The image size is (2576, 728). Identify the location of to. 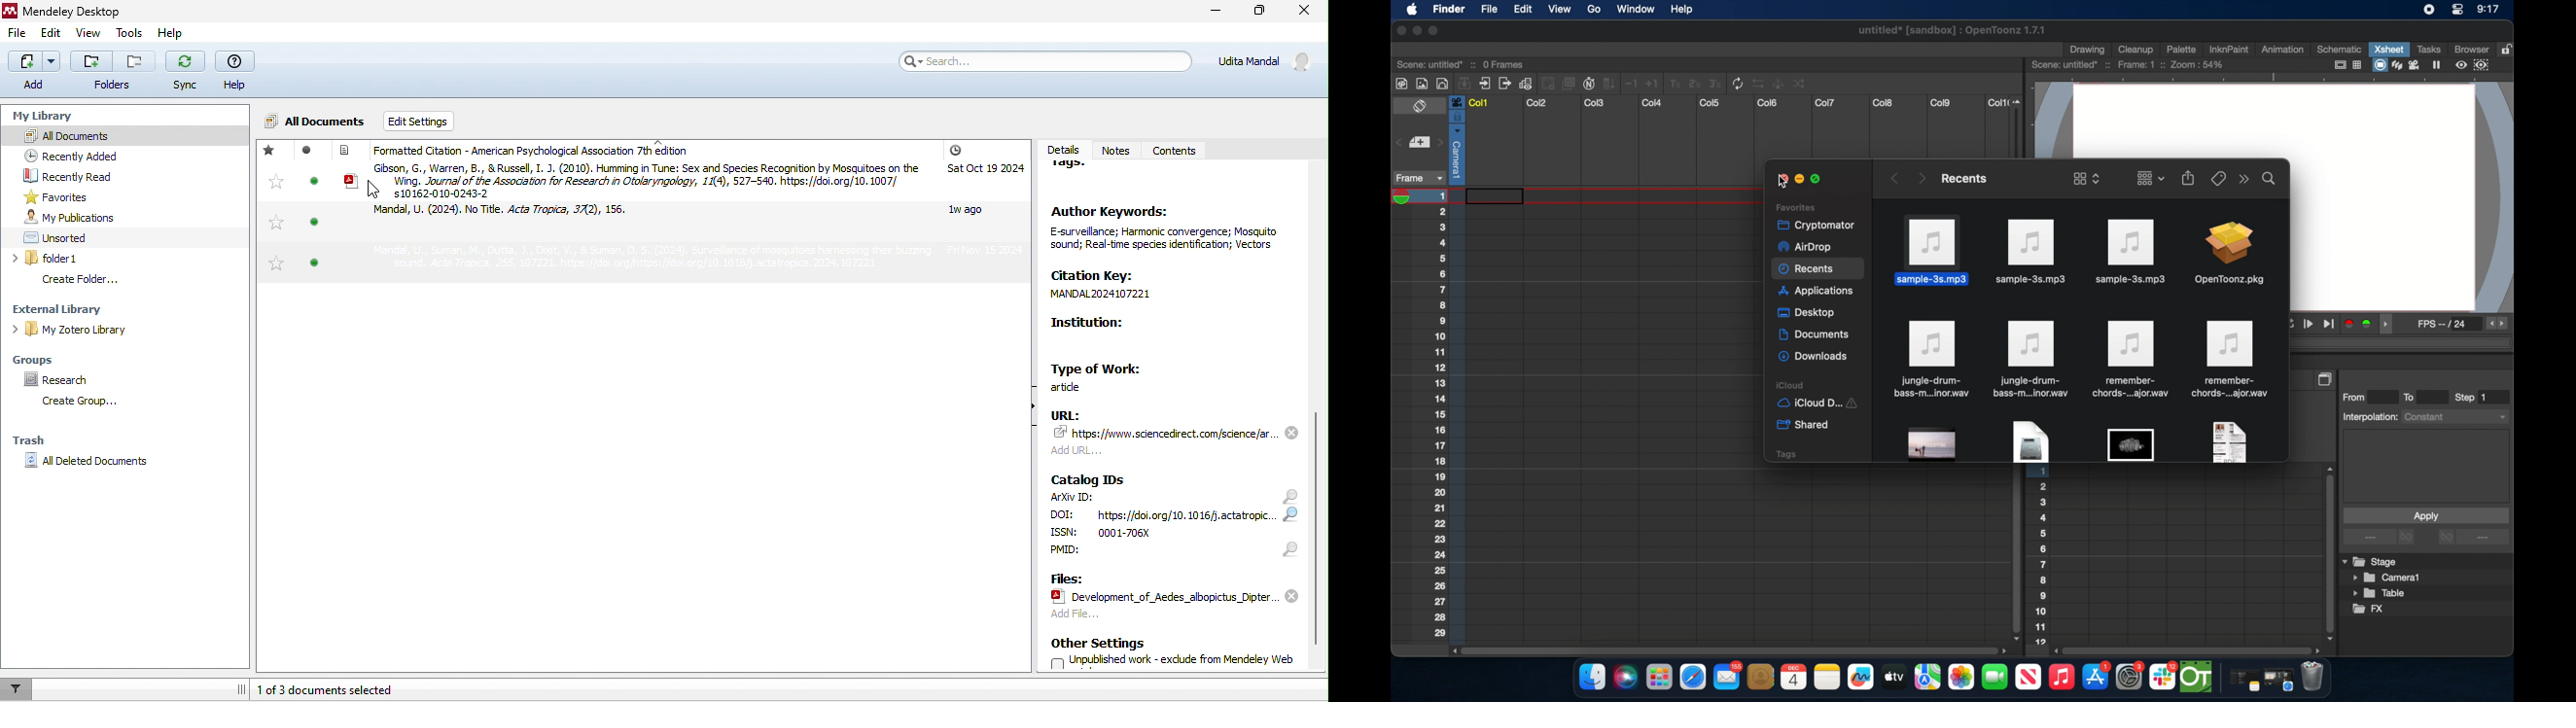
(2414, 396).